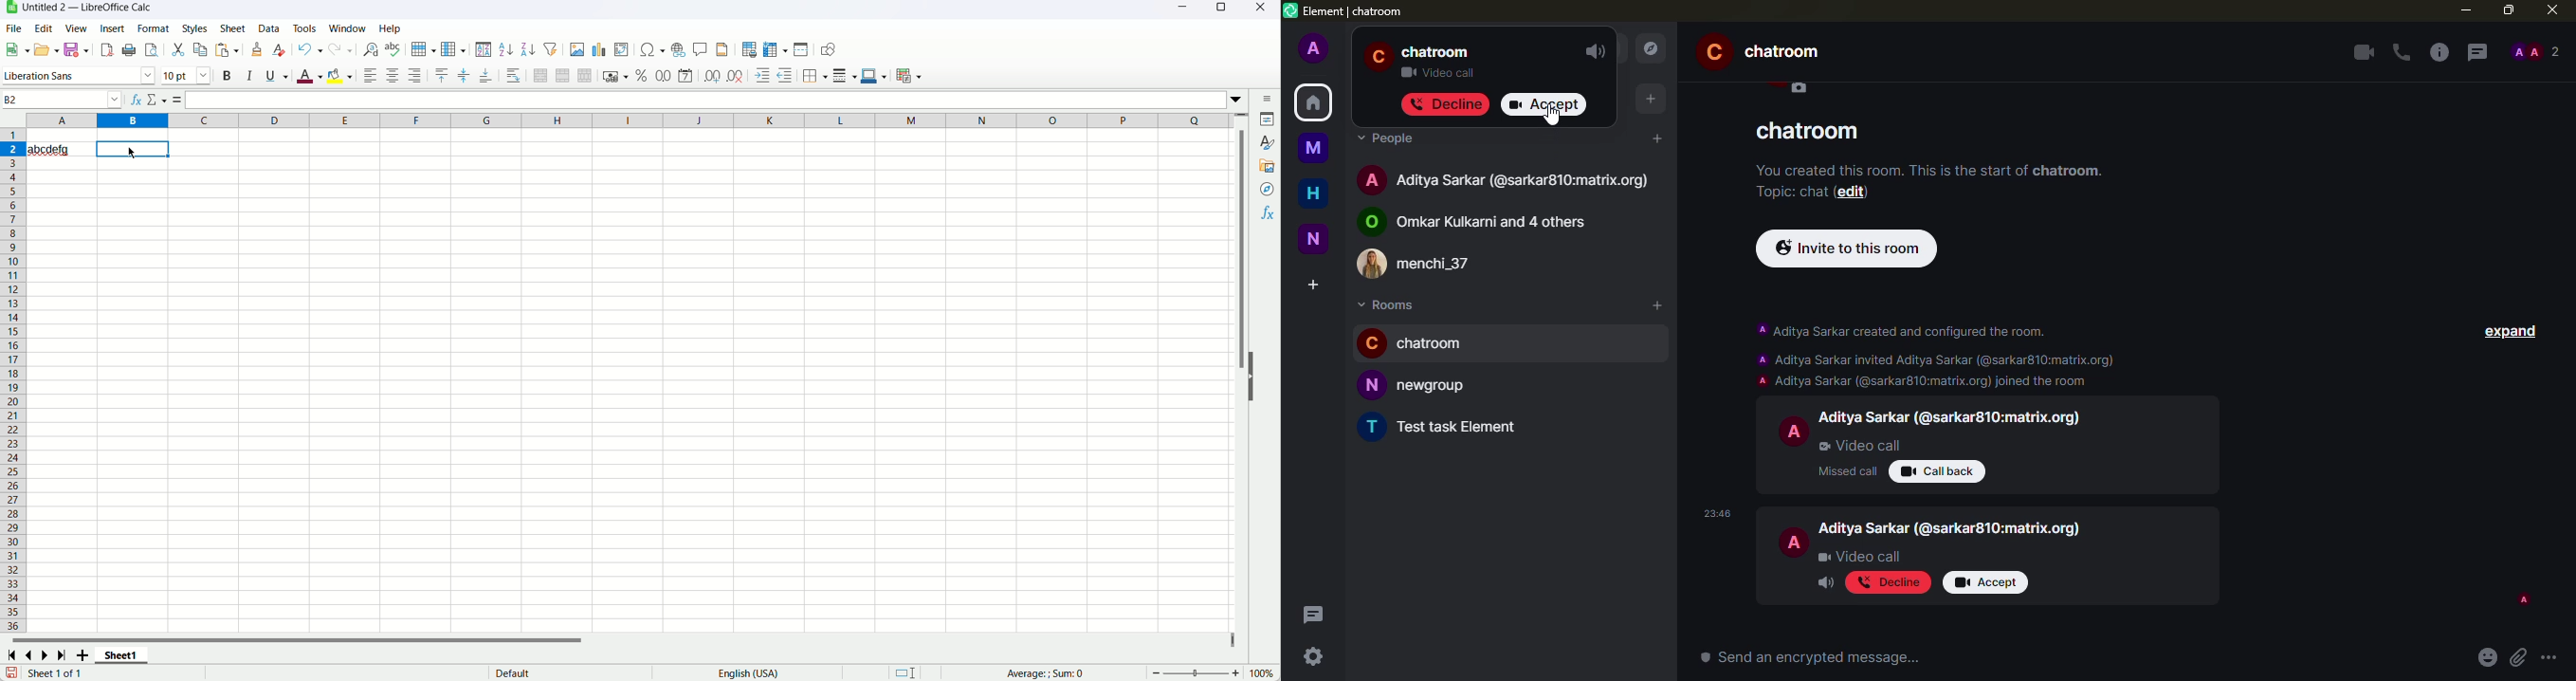 The height and width of the screenshot is (700, 2576). What do you see at coordinates (663, 76) in the screenshot?
I see `format as number` at bounding box center [663, 76].